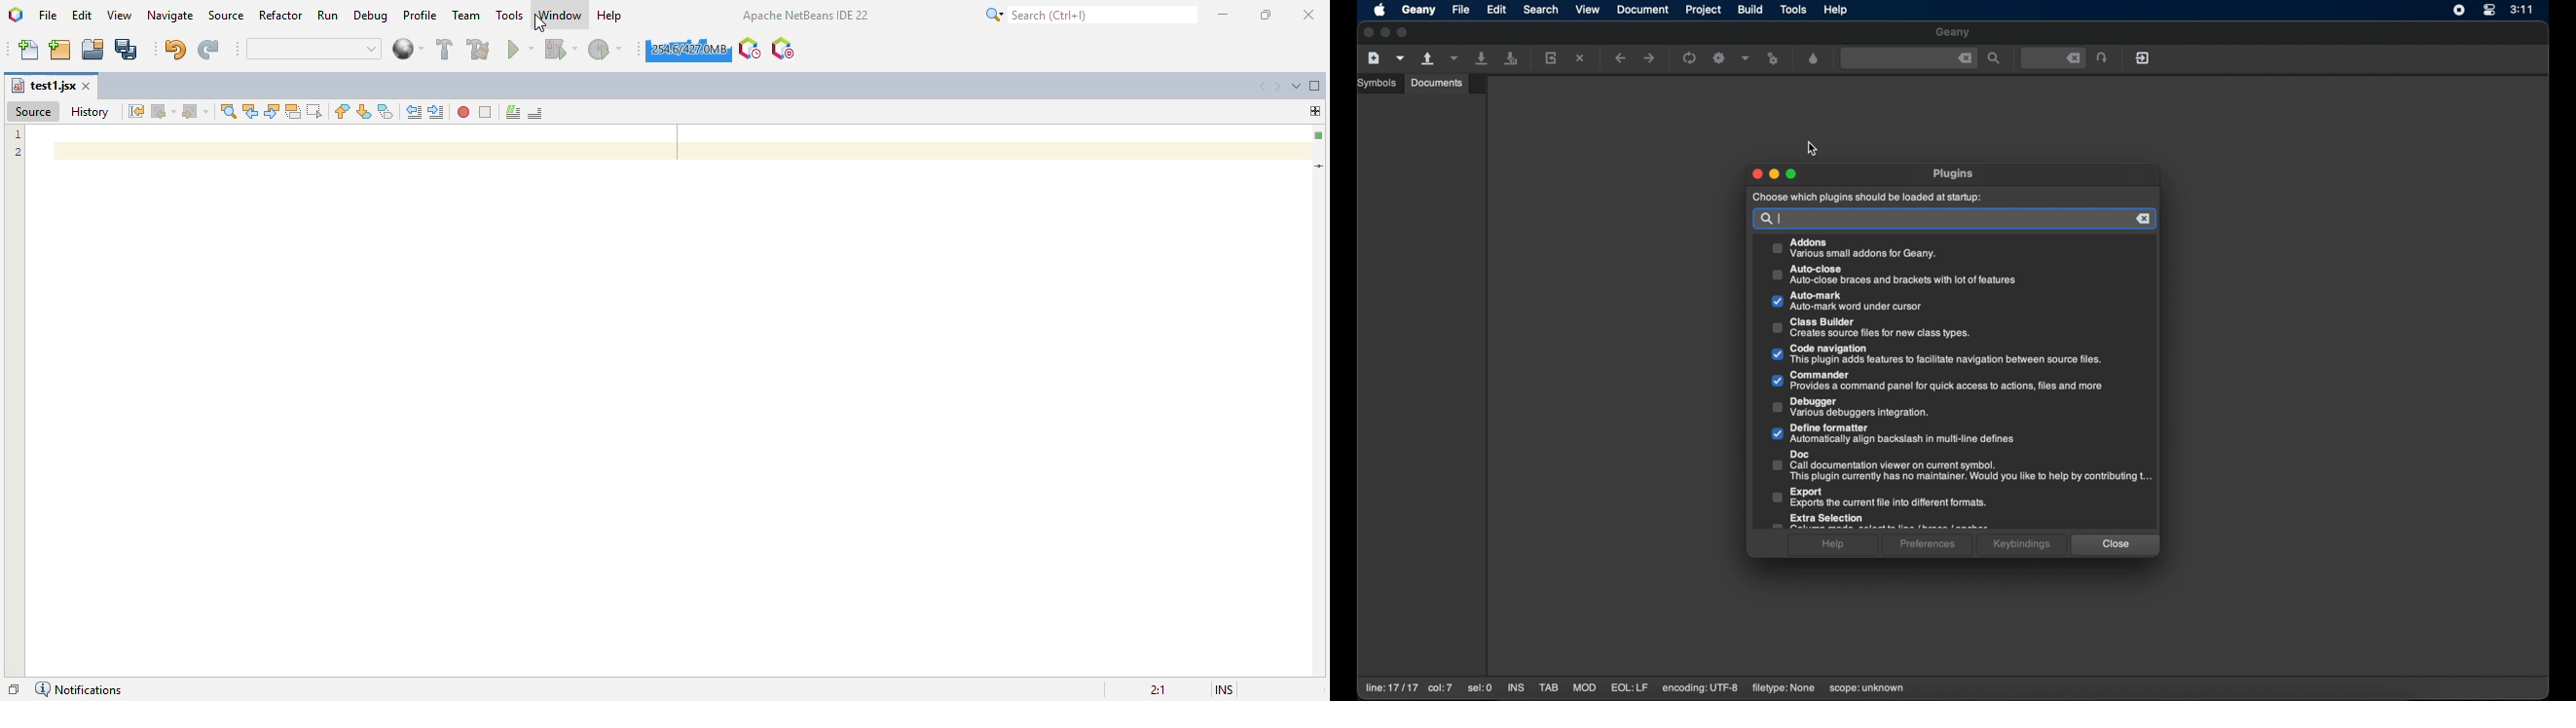 The image size is (2576, 728). I want to click on source, so click(228, 15).